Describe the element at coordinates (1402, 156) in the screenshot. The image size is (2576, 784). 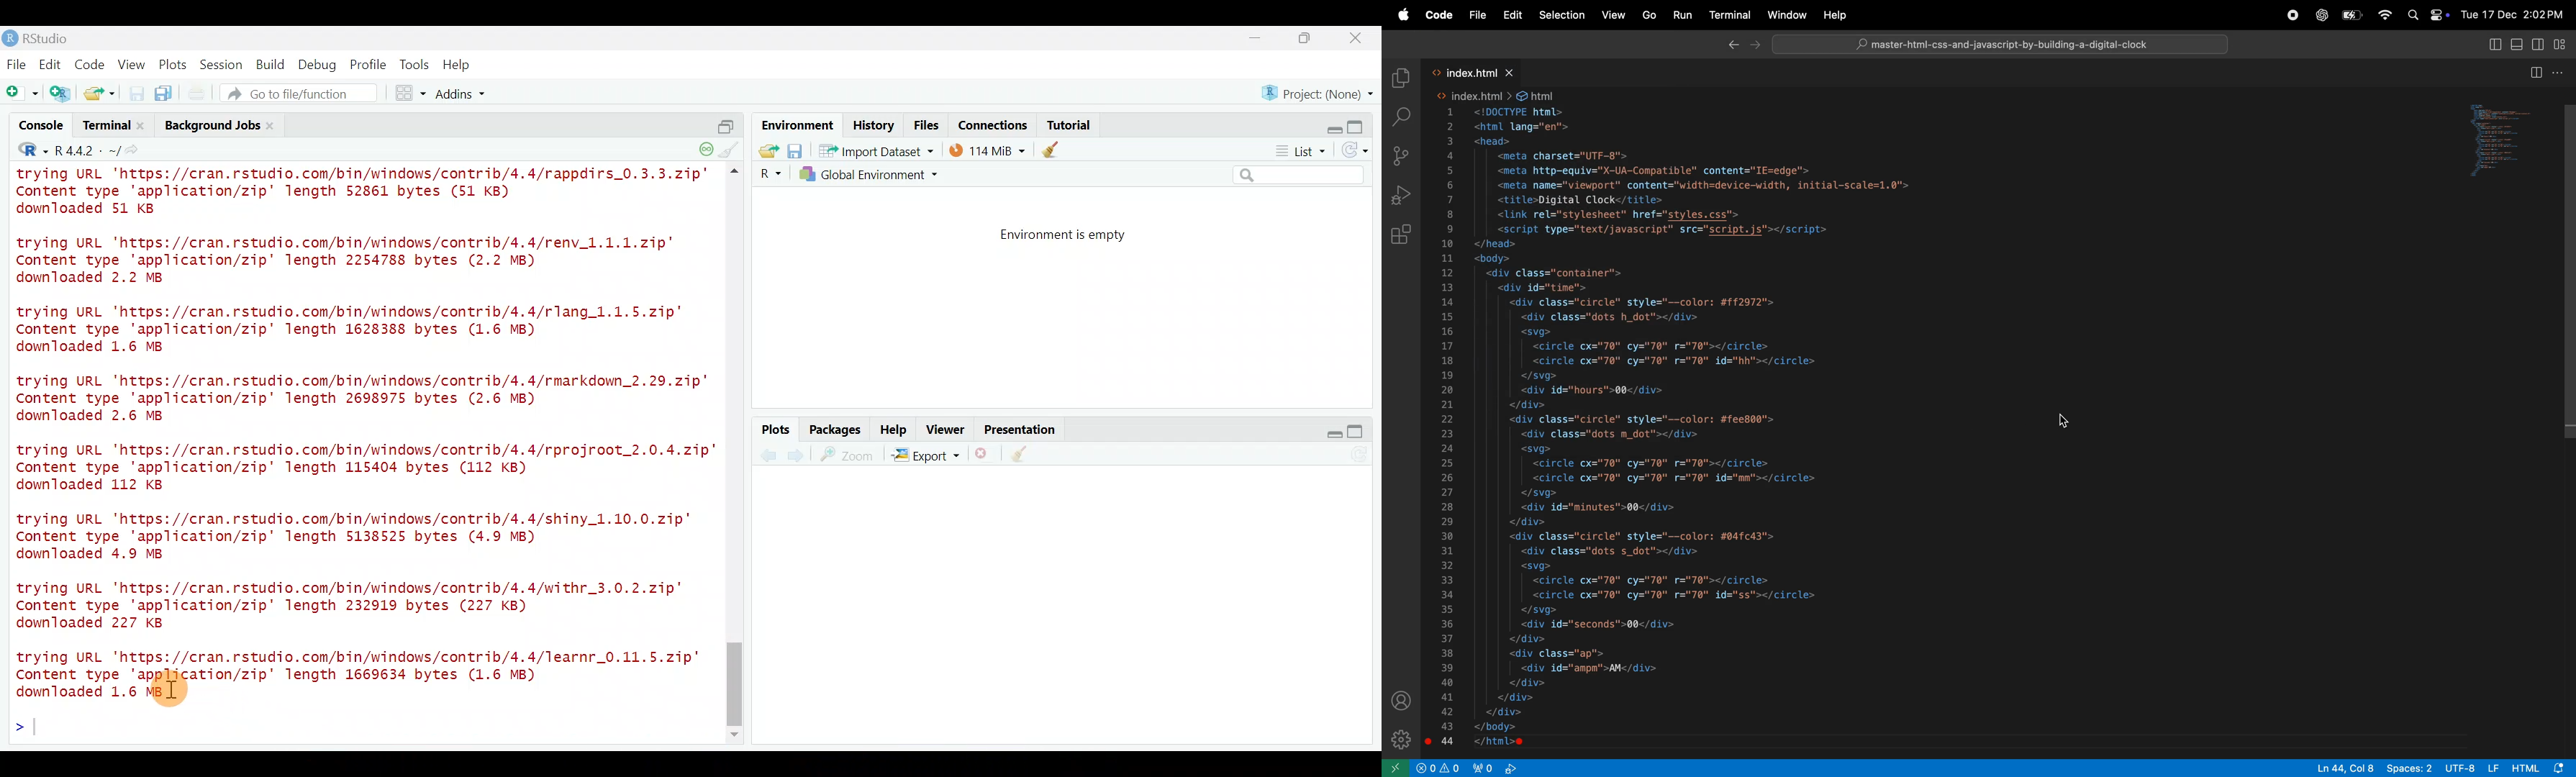
I see `source control` at that location.